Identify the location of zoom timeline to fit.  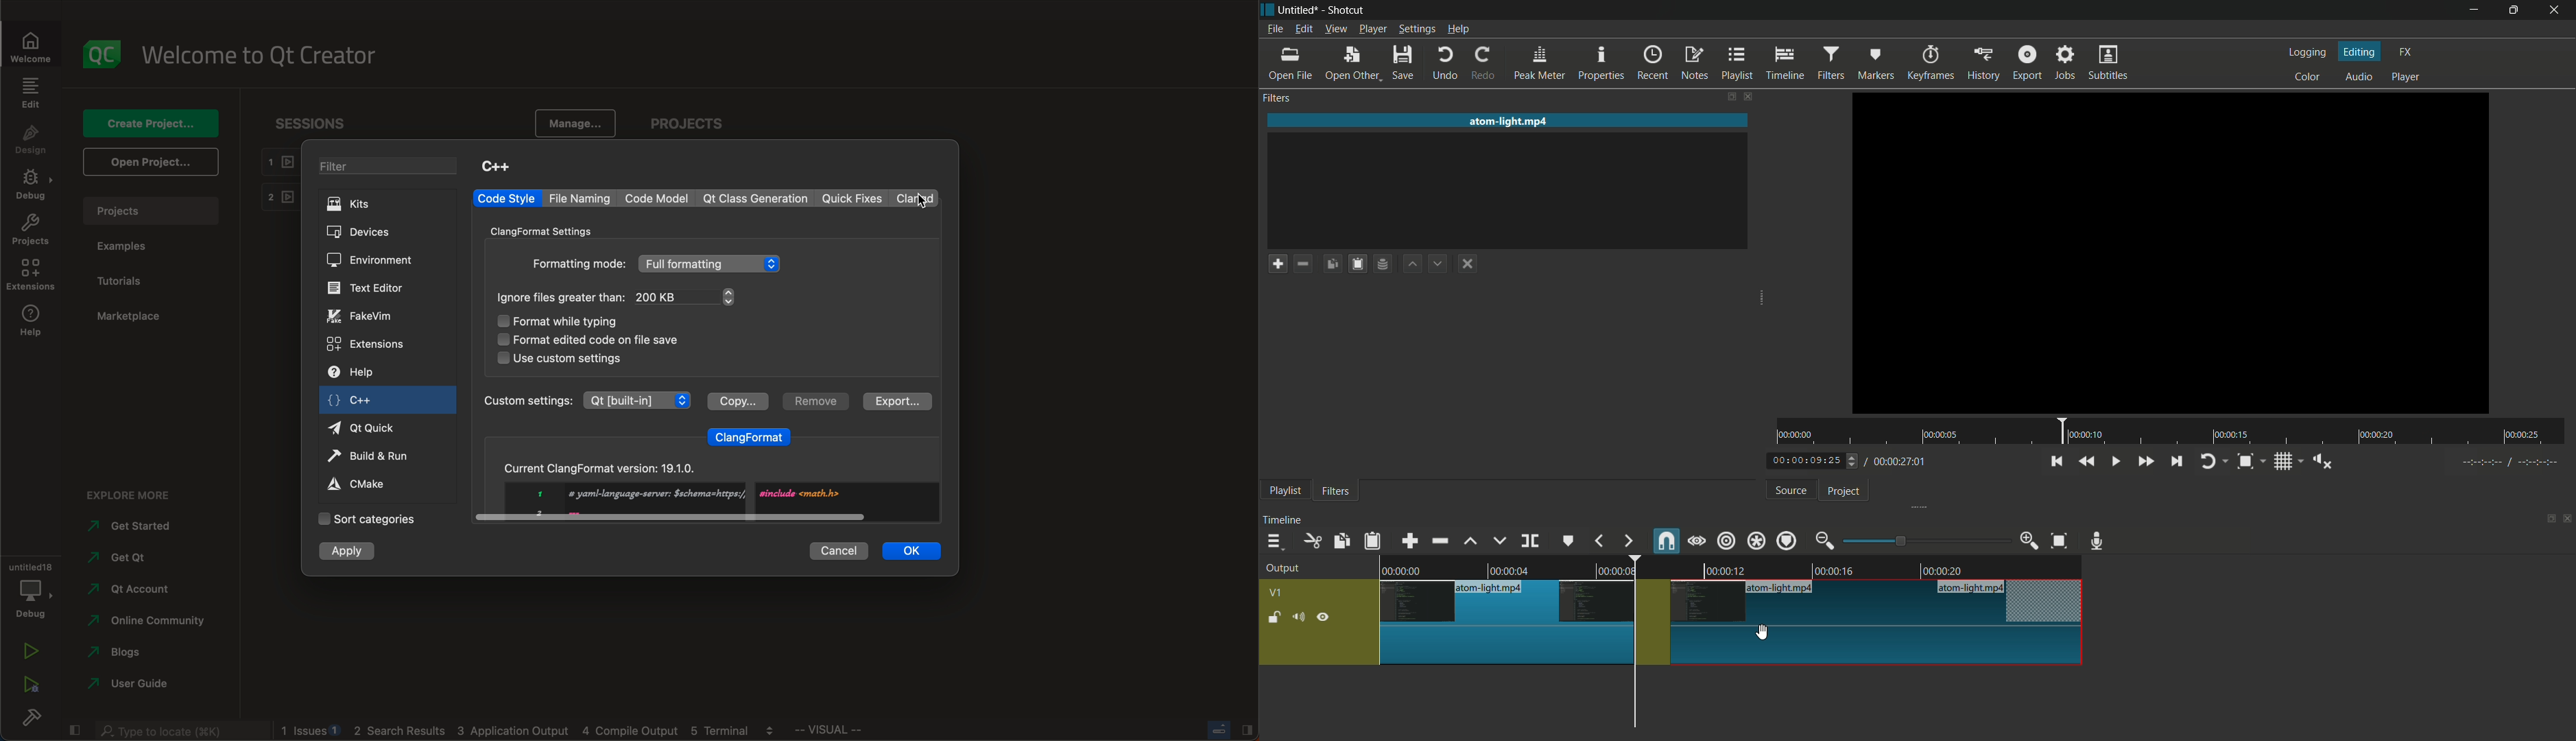
(2252, 461).